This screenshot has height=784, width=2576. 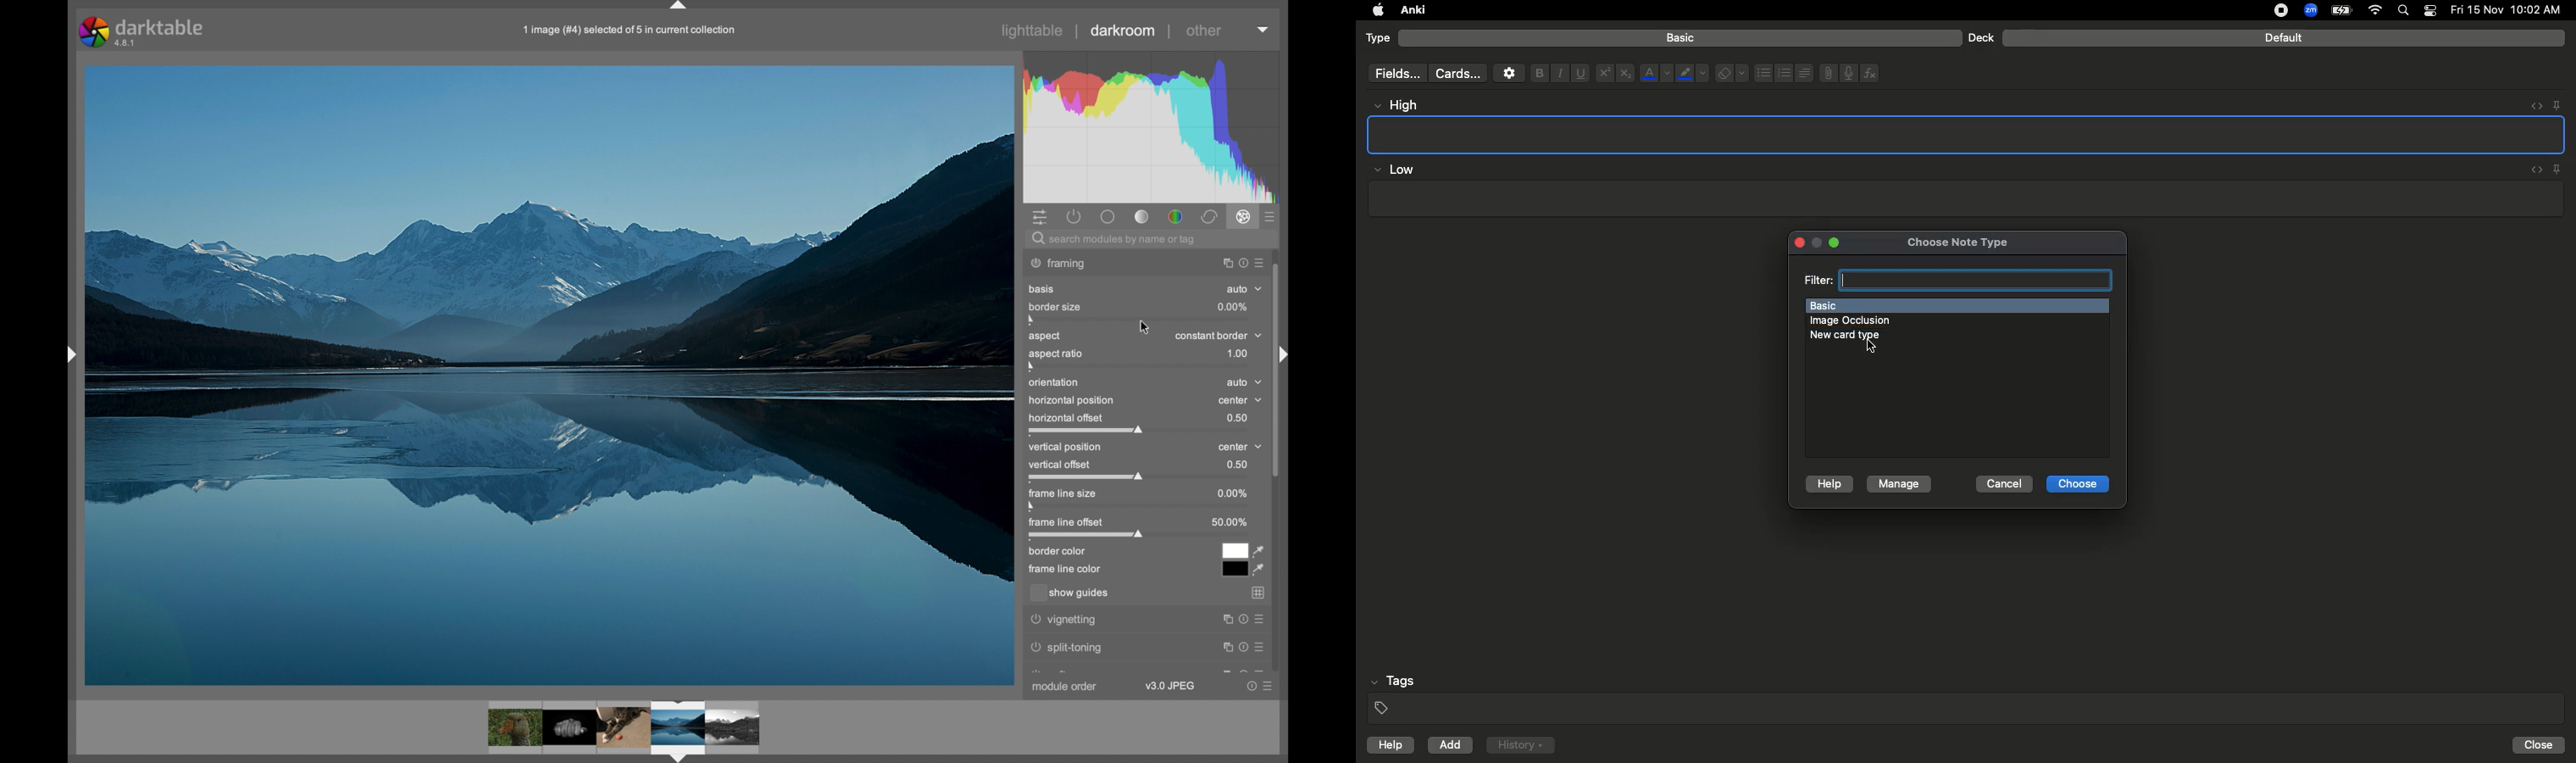 I want to click on Numbered bullets, so click(x=1785, y=73).